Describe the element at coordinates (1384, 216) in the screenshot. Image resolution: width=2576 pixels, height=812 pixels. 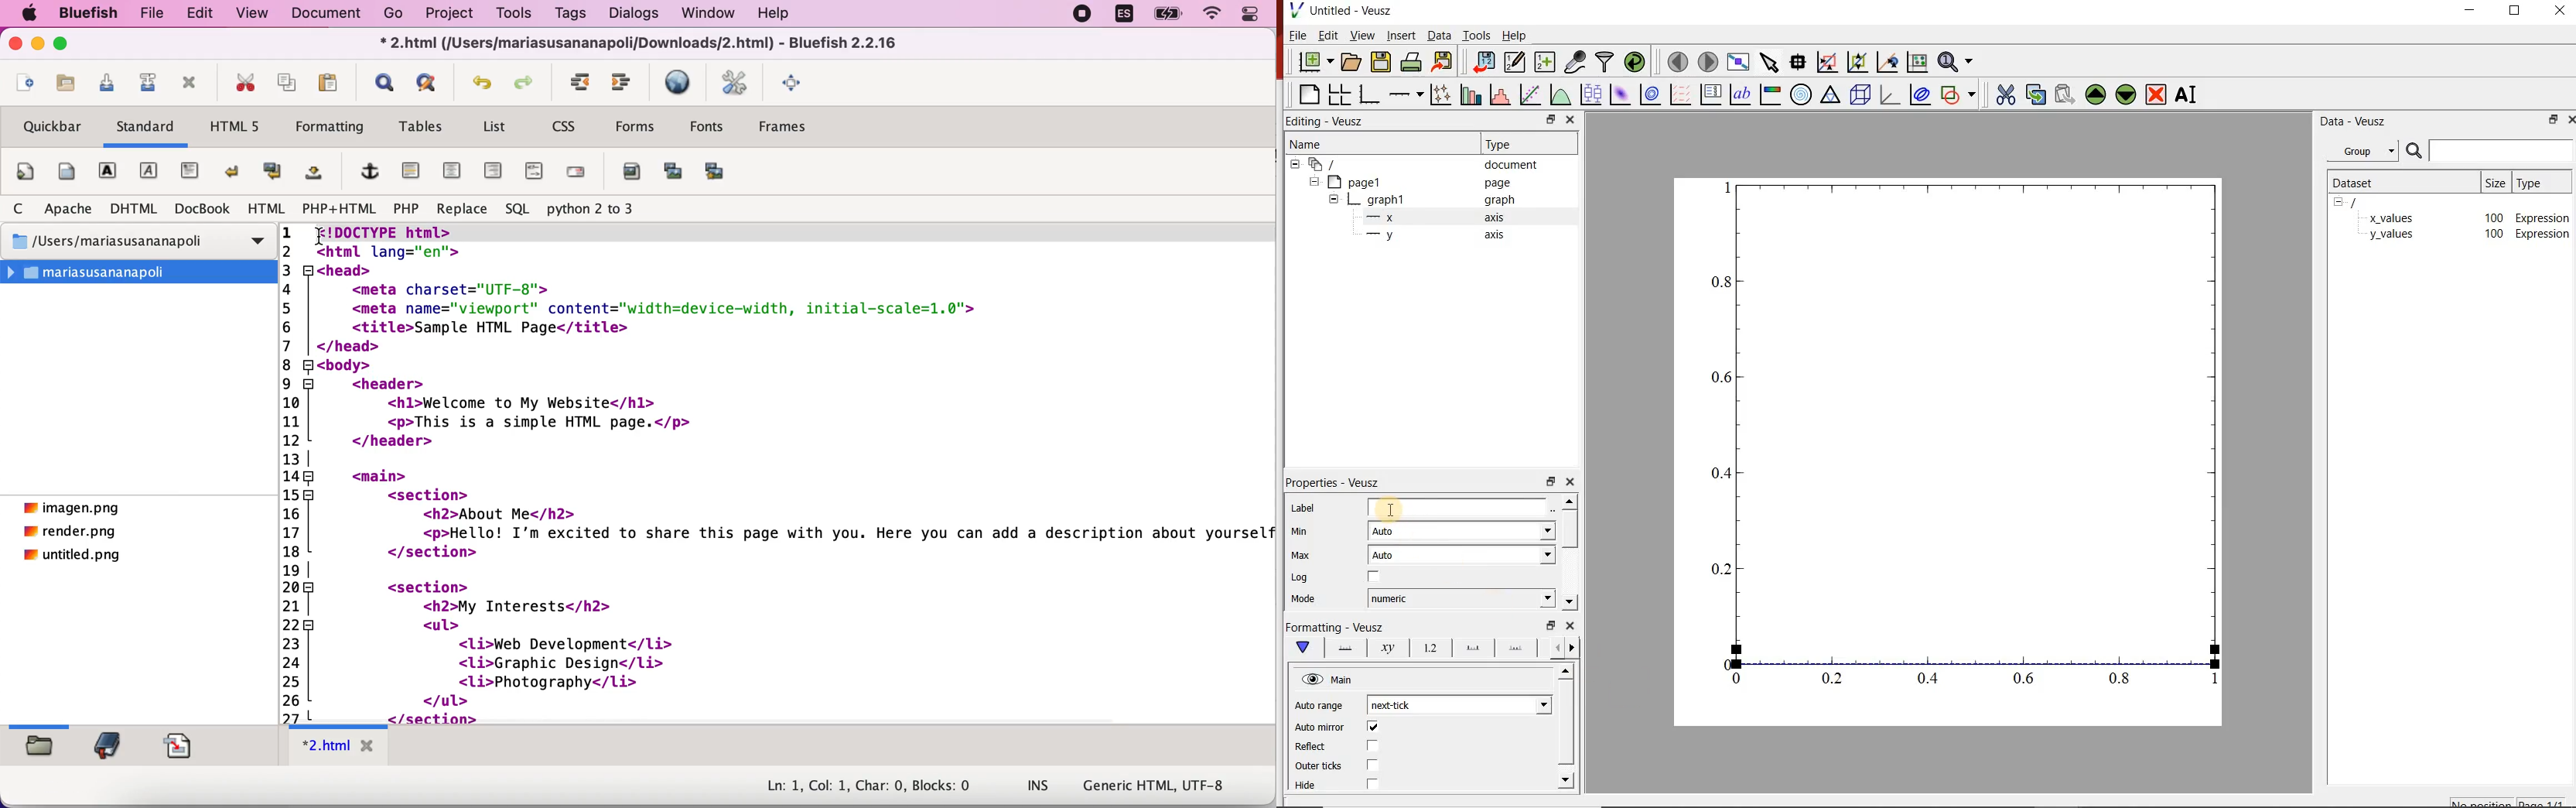
I see `—x` at that location.